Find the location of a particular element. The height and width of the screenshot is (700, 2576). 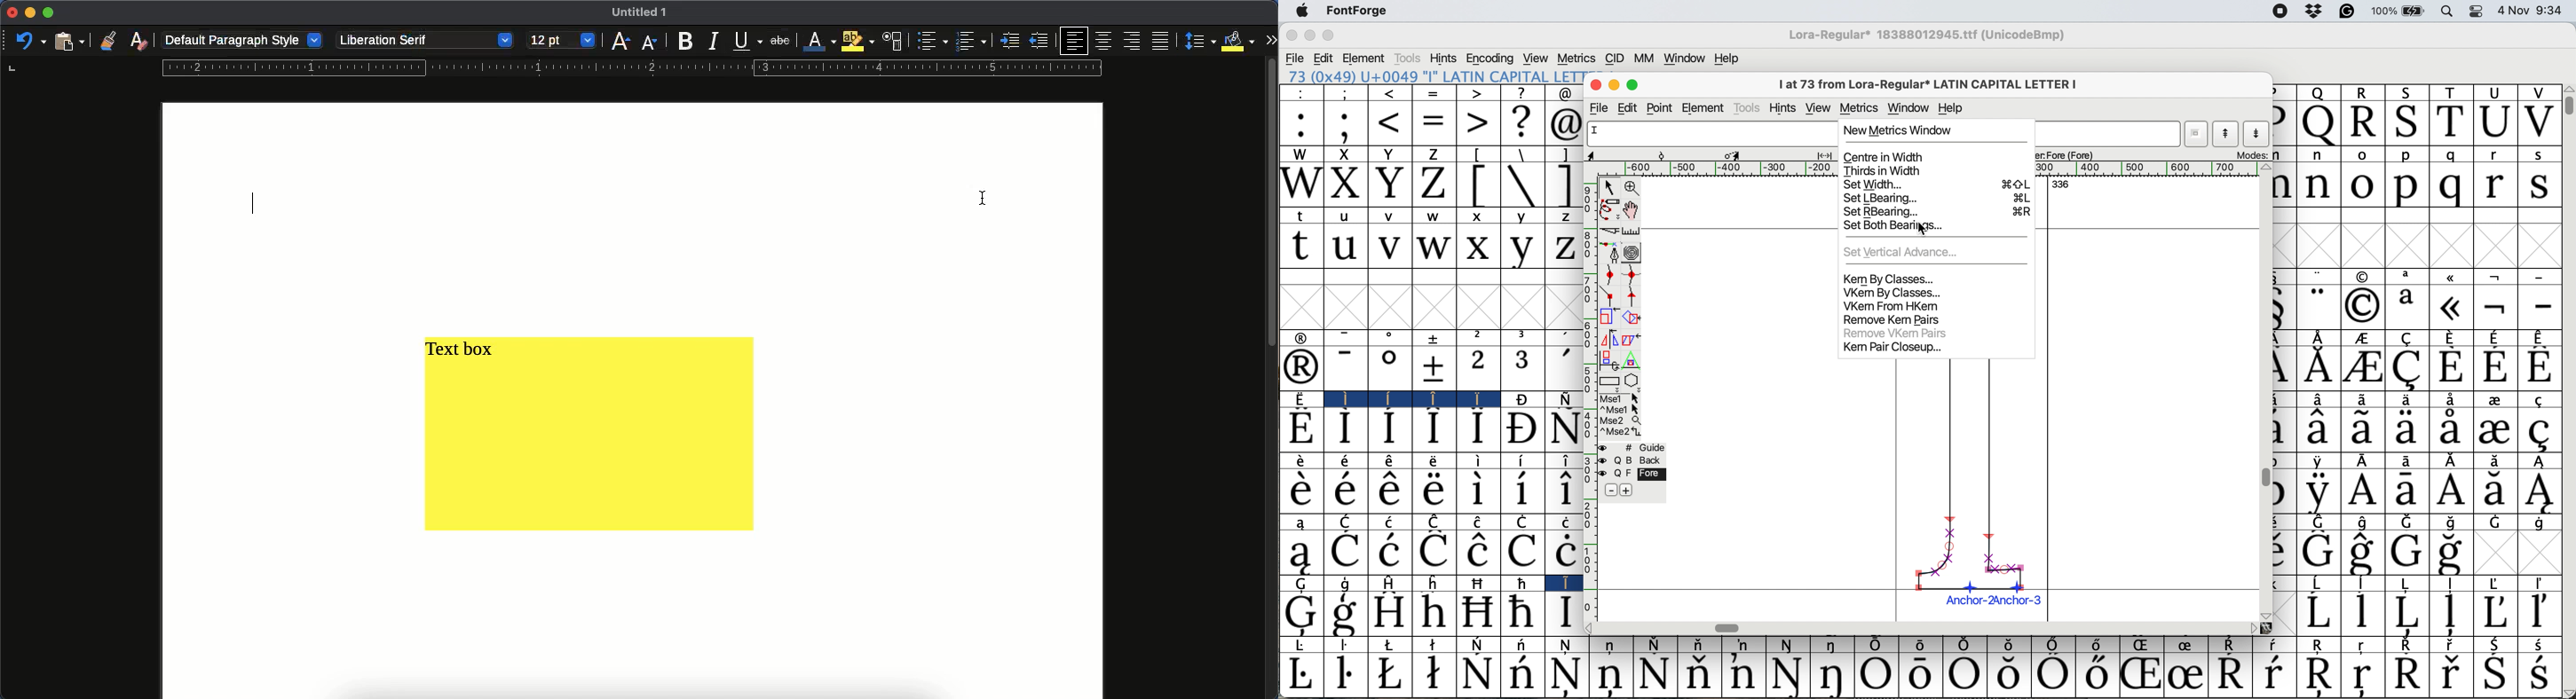

remove is located at coordinates (1611, 490).